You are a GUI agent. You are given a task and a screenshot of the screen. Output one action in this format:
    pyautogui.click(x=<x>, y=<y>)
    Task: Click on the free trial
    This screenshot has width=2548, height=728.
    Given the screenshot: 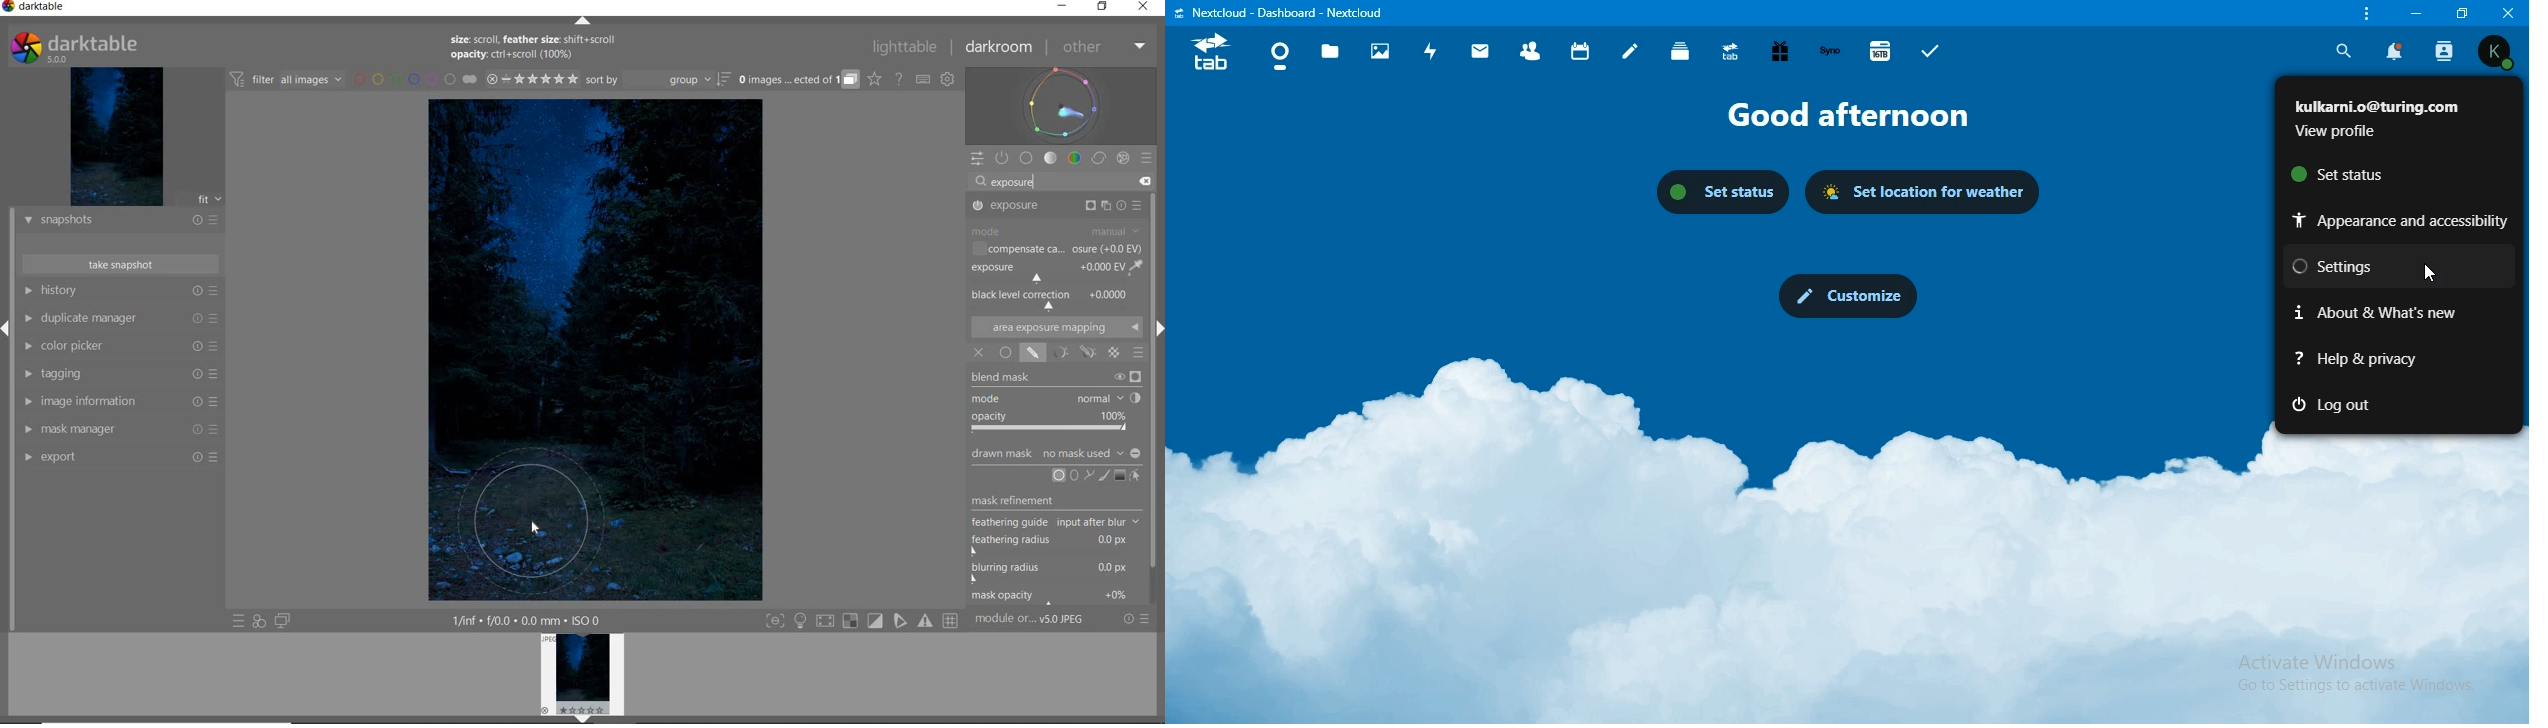 What is the action you would take?
    pyautogui.click(x=1781, y=52)
    